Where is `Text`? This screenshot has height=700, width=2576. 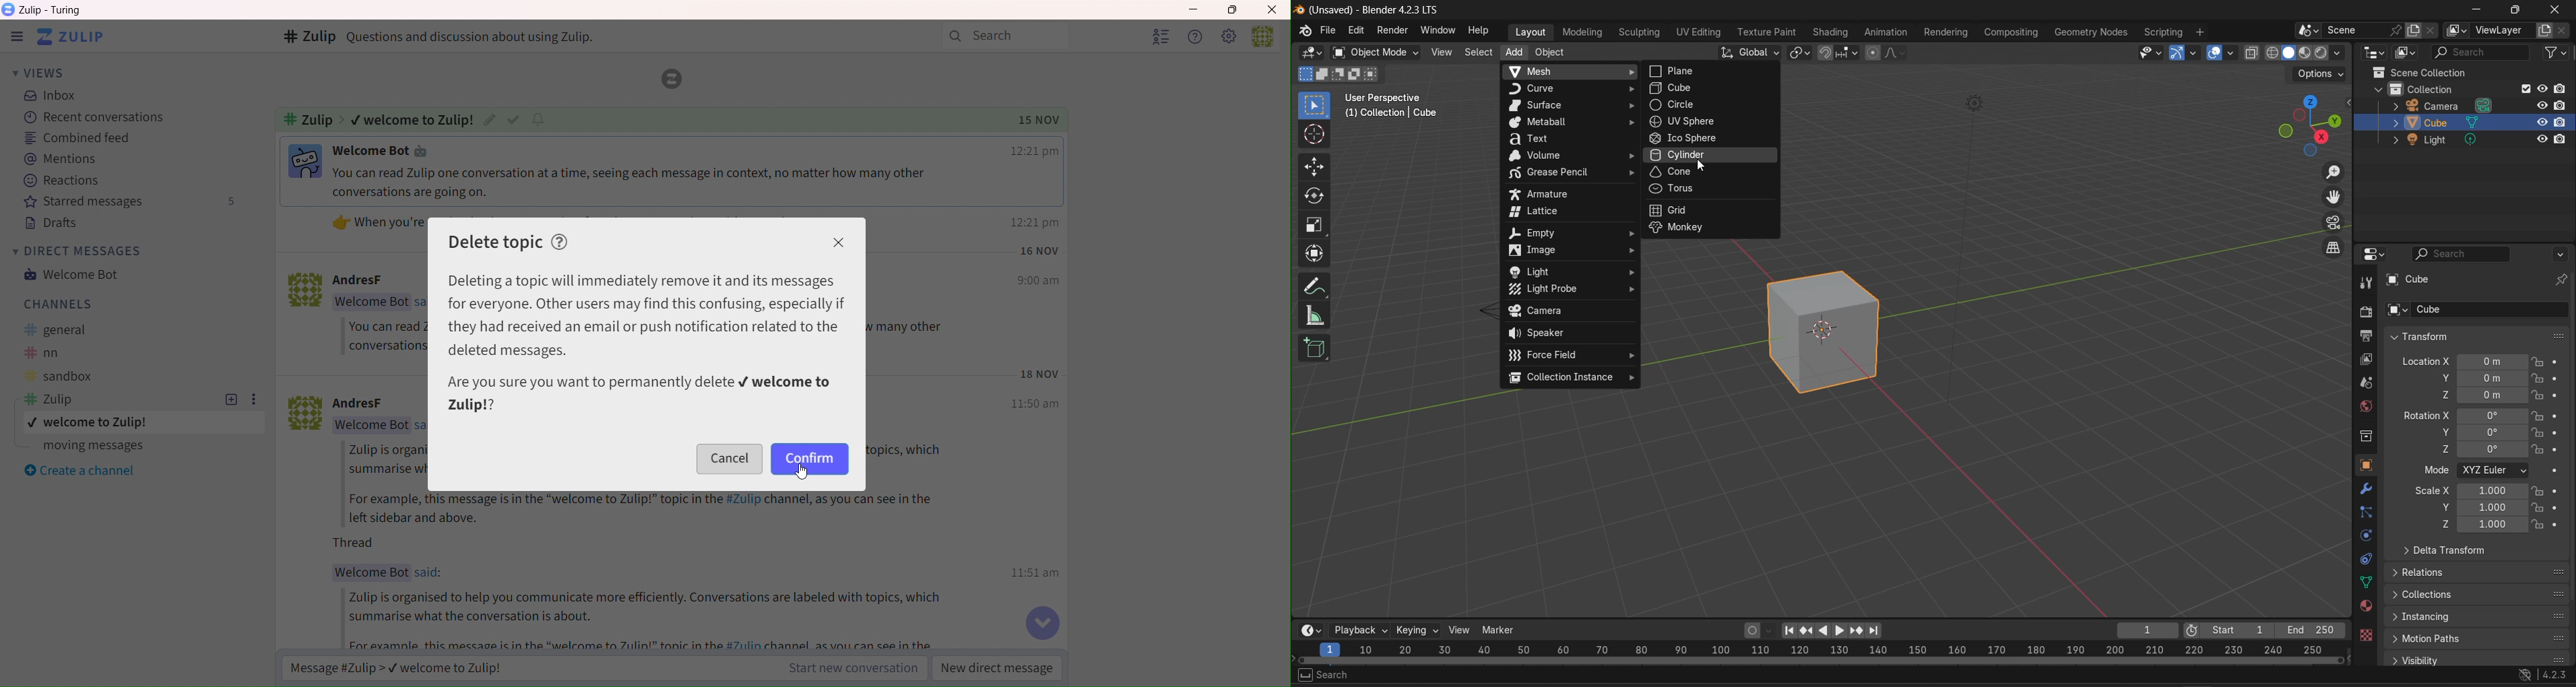
Text is located at coordinates (59, 377).